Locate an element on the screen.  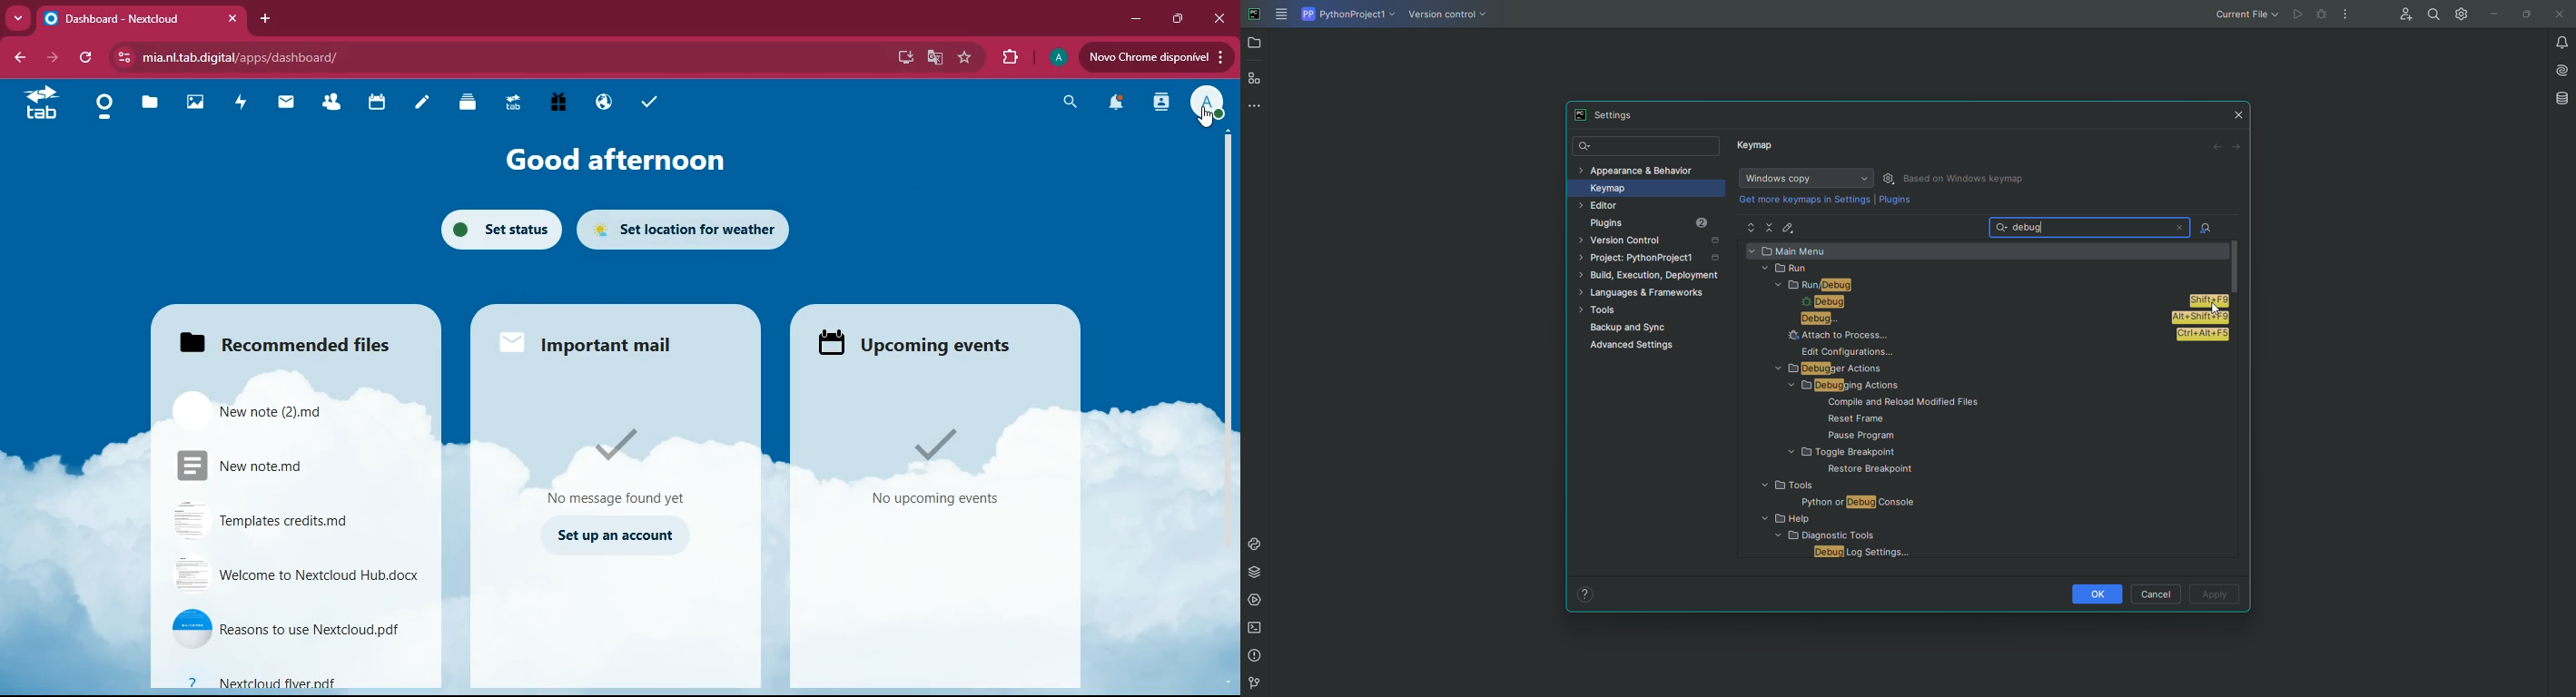
Close is located at coordinates (2240, 112).